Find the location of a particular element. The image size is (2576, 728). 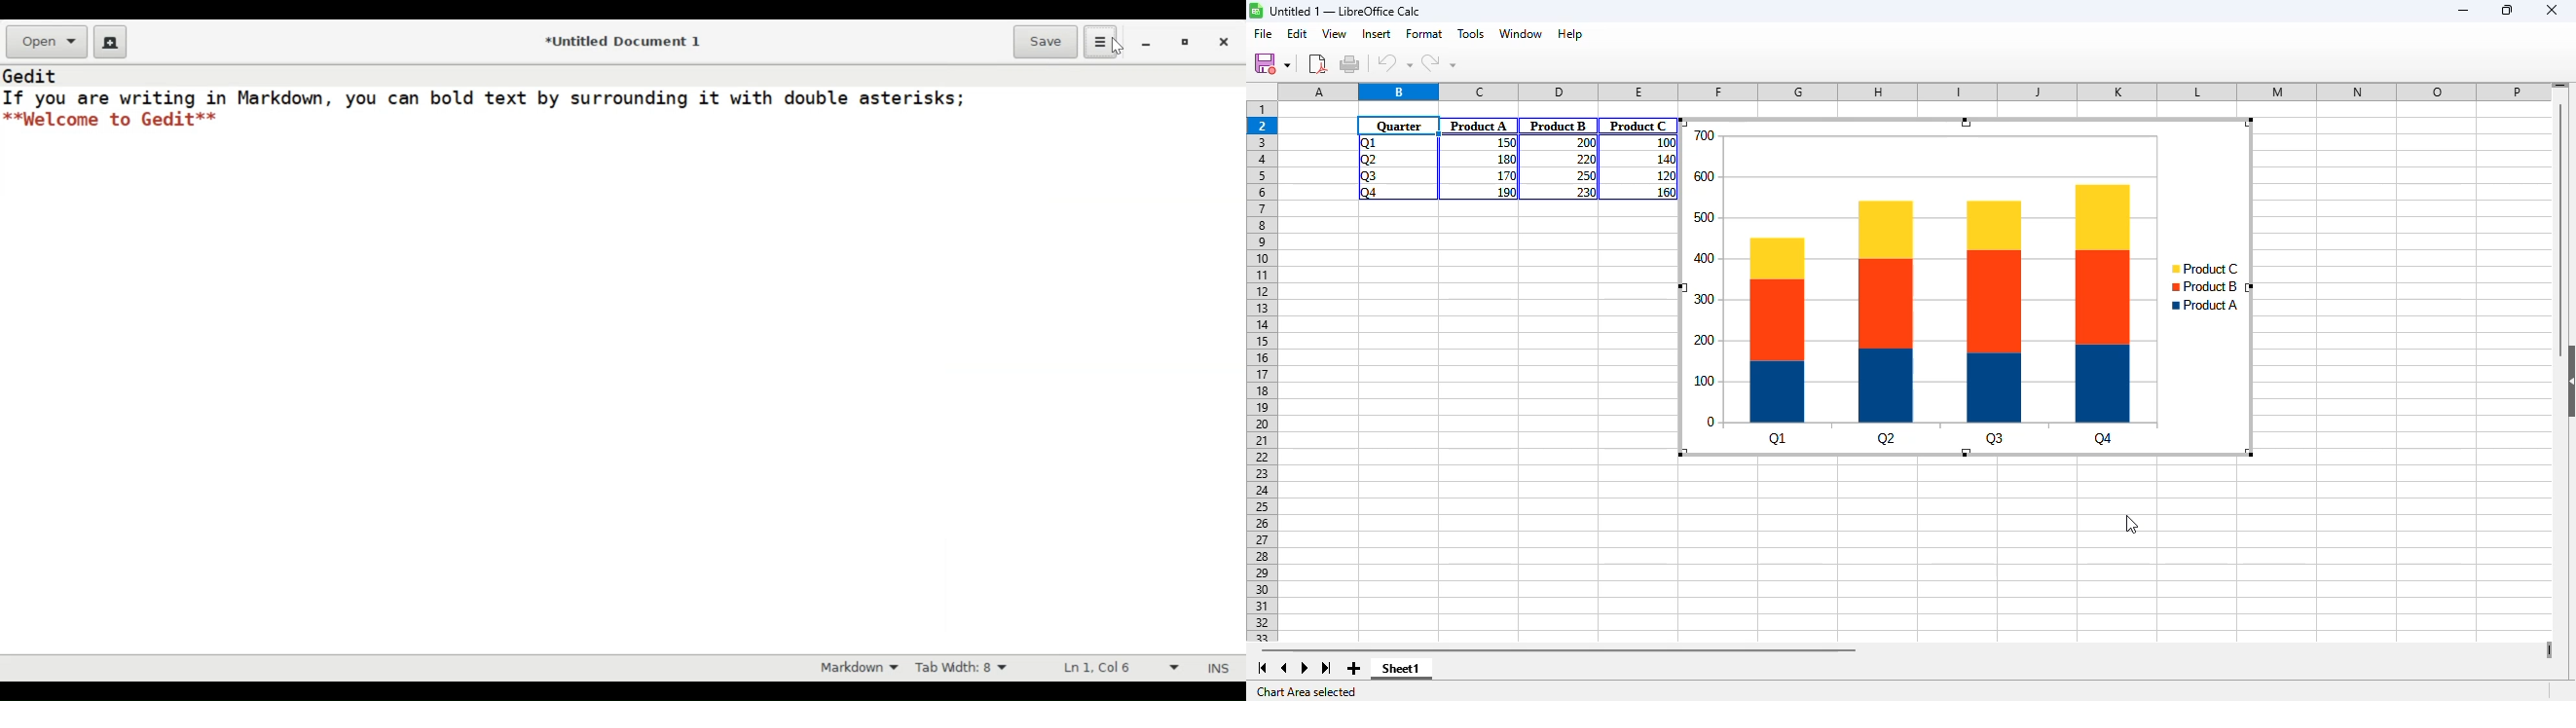

Create a new Document is located at coordinates (110, 42).